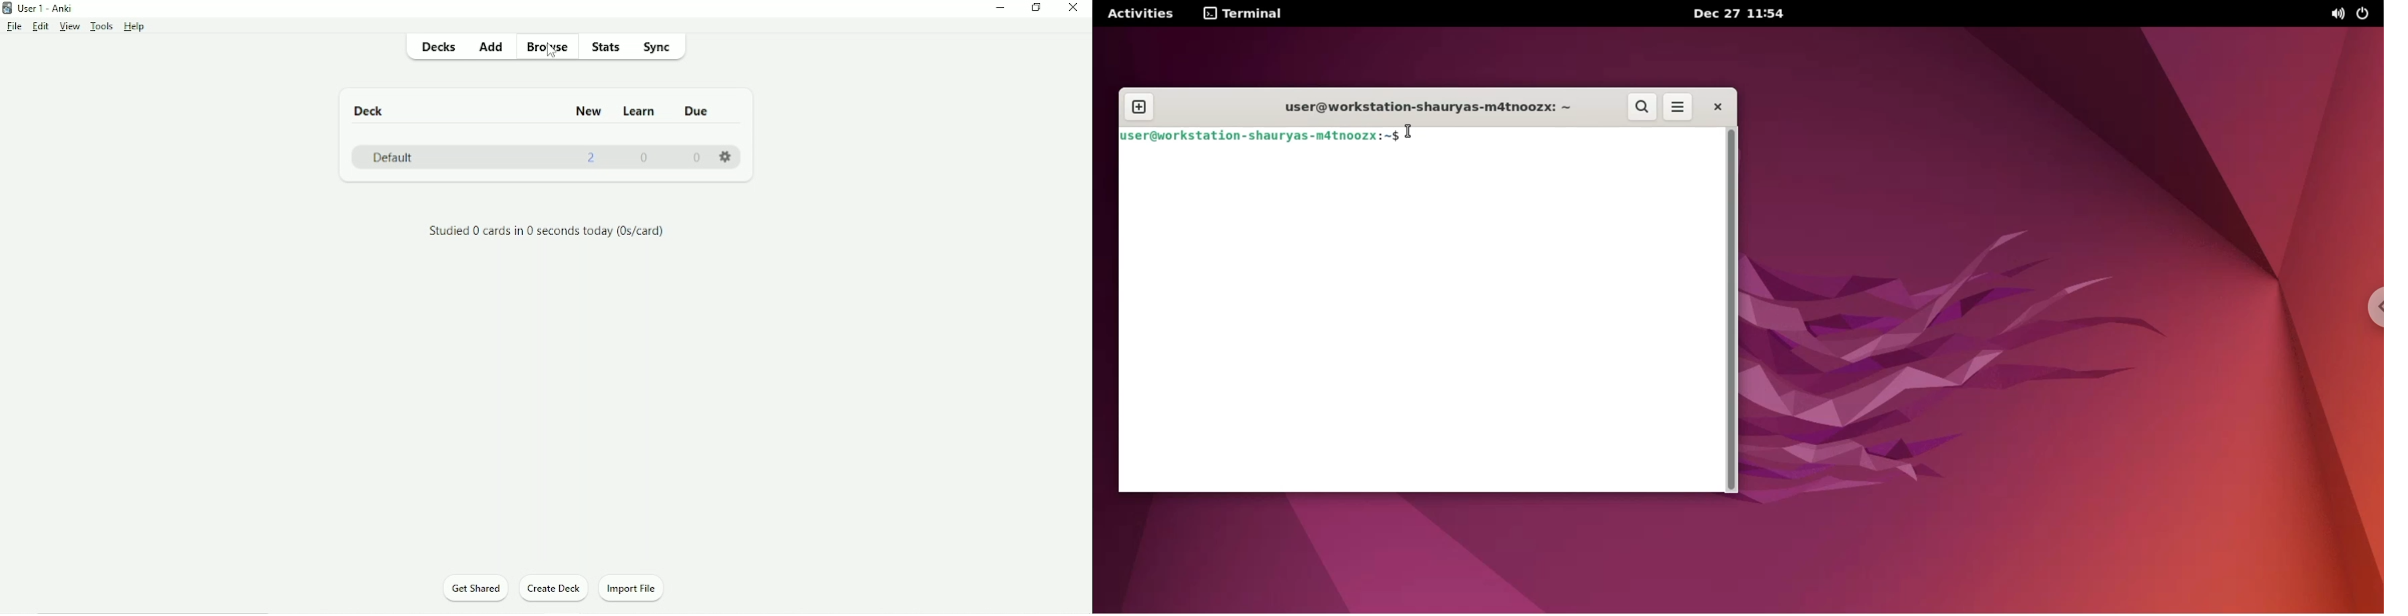 This screenshot has height=616, width=2408. What do you see at coordinates (638, 112) in the screenshot?
I see `Learn` at bounding box center [638, 112].